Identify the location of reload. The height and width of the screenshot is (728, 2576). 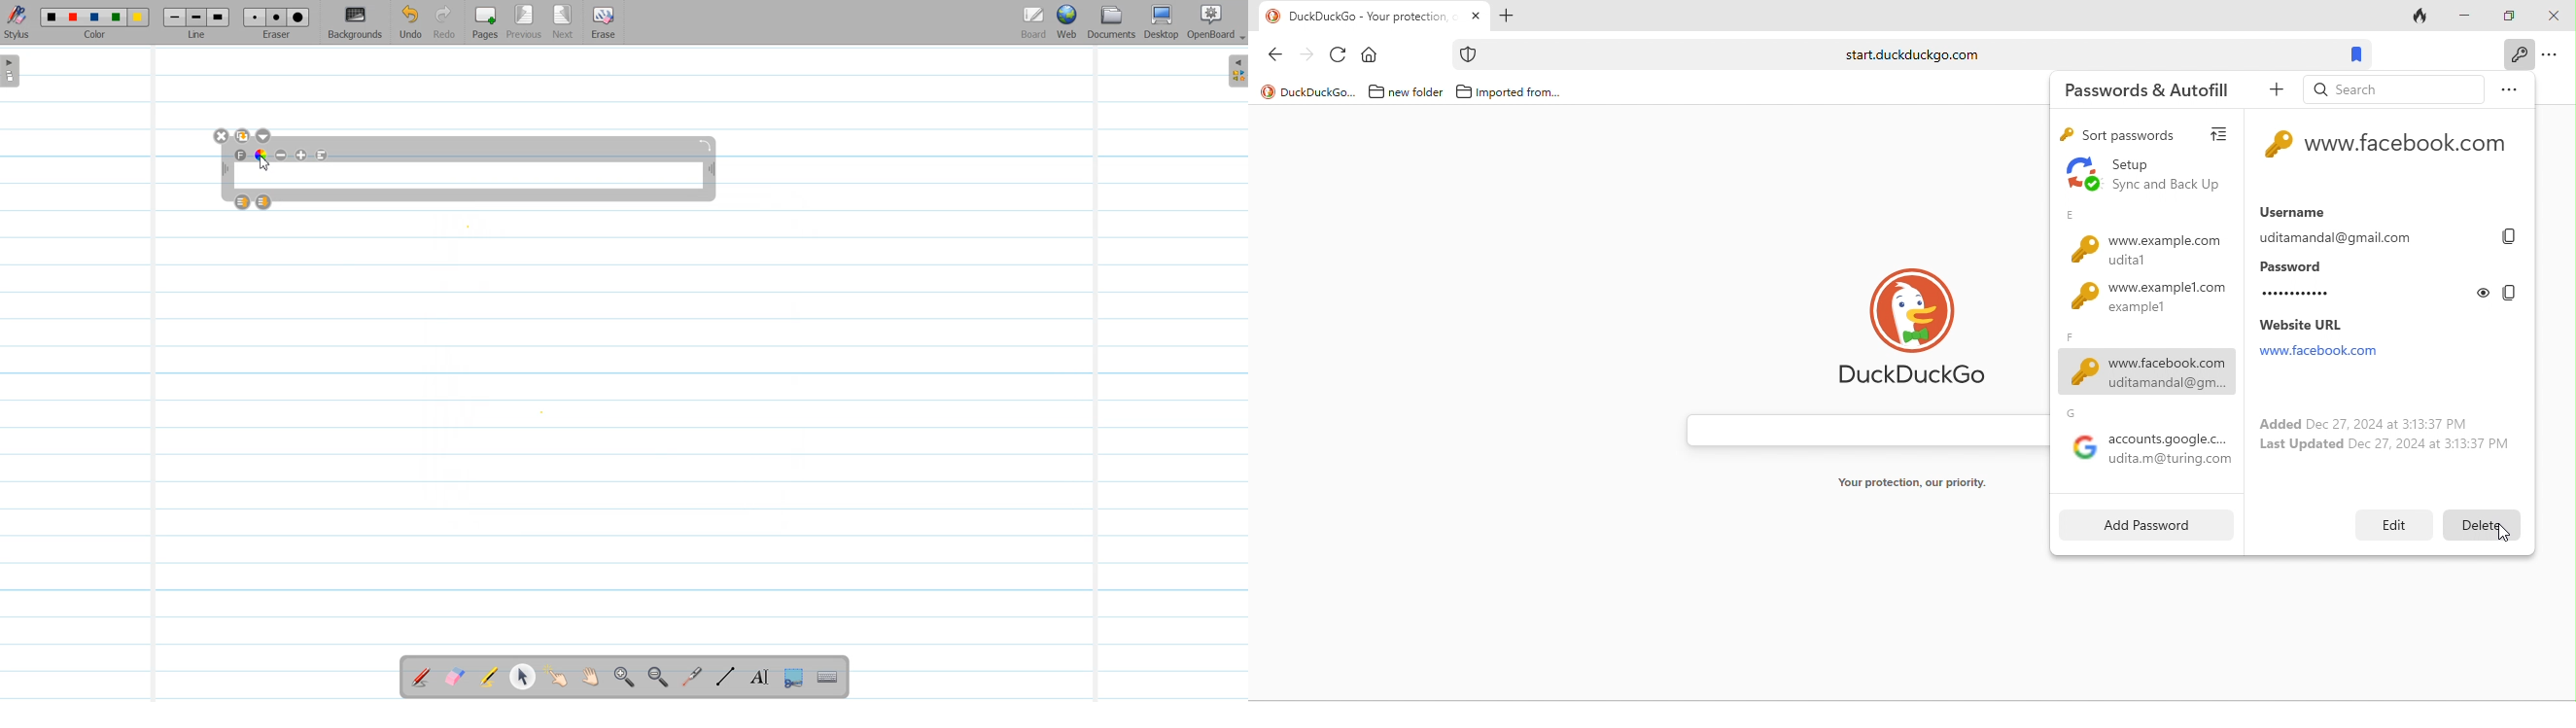
(1340, 56).